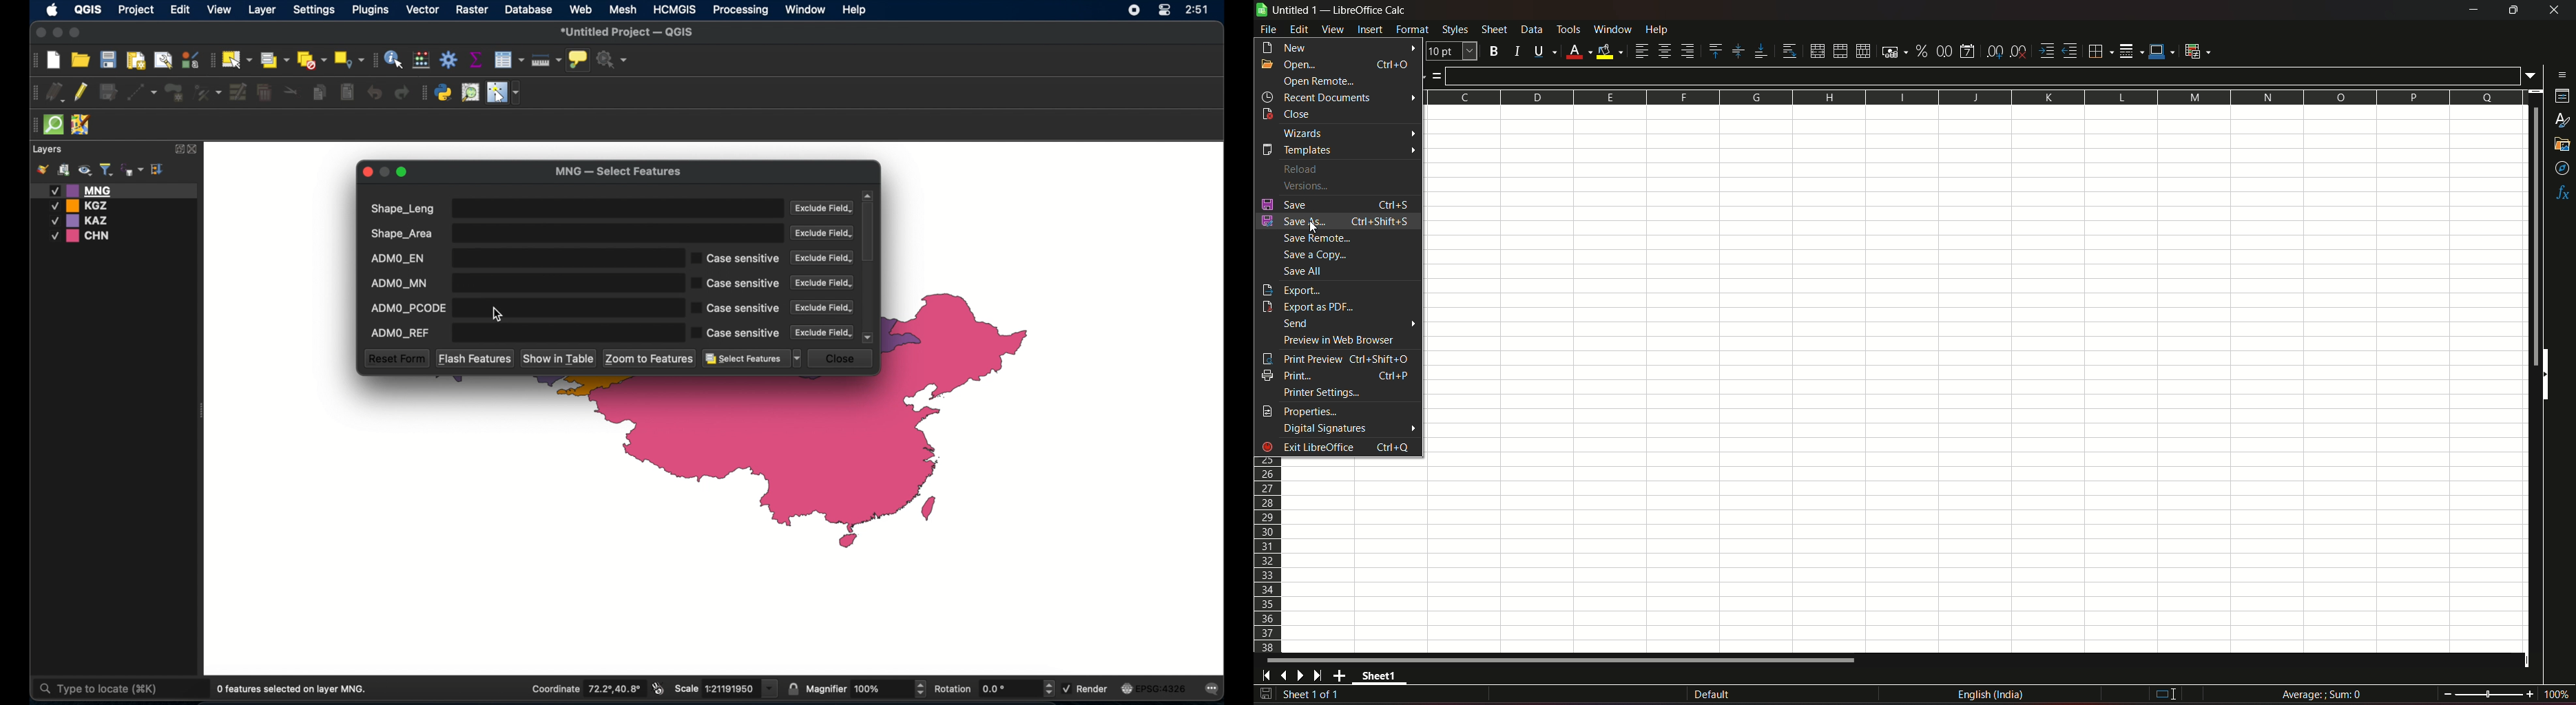  Describe the element at coordinates (1542, 50) in the screenshot. I see `underline` at that location.